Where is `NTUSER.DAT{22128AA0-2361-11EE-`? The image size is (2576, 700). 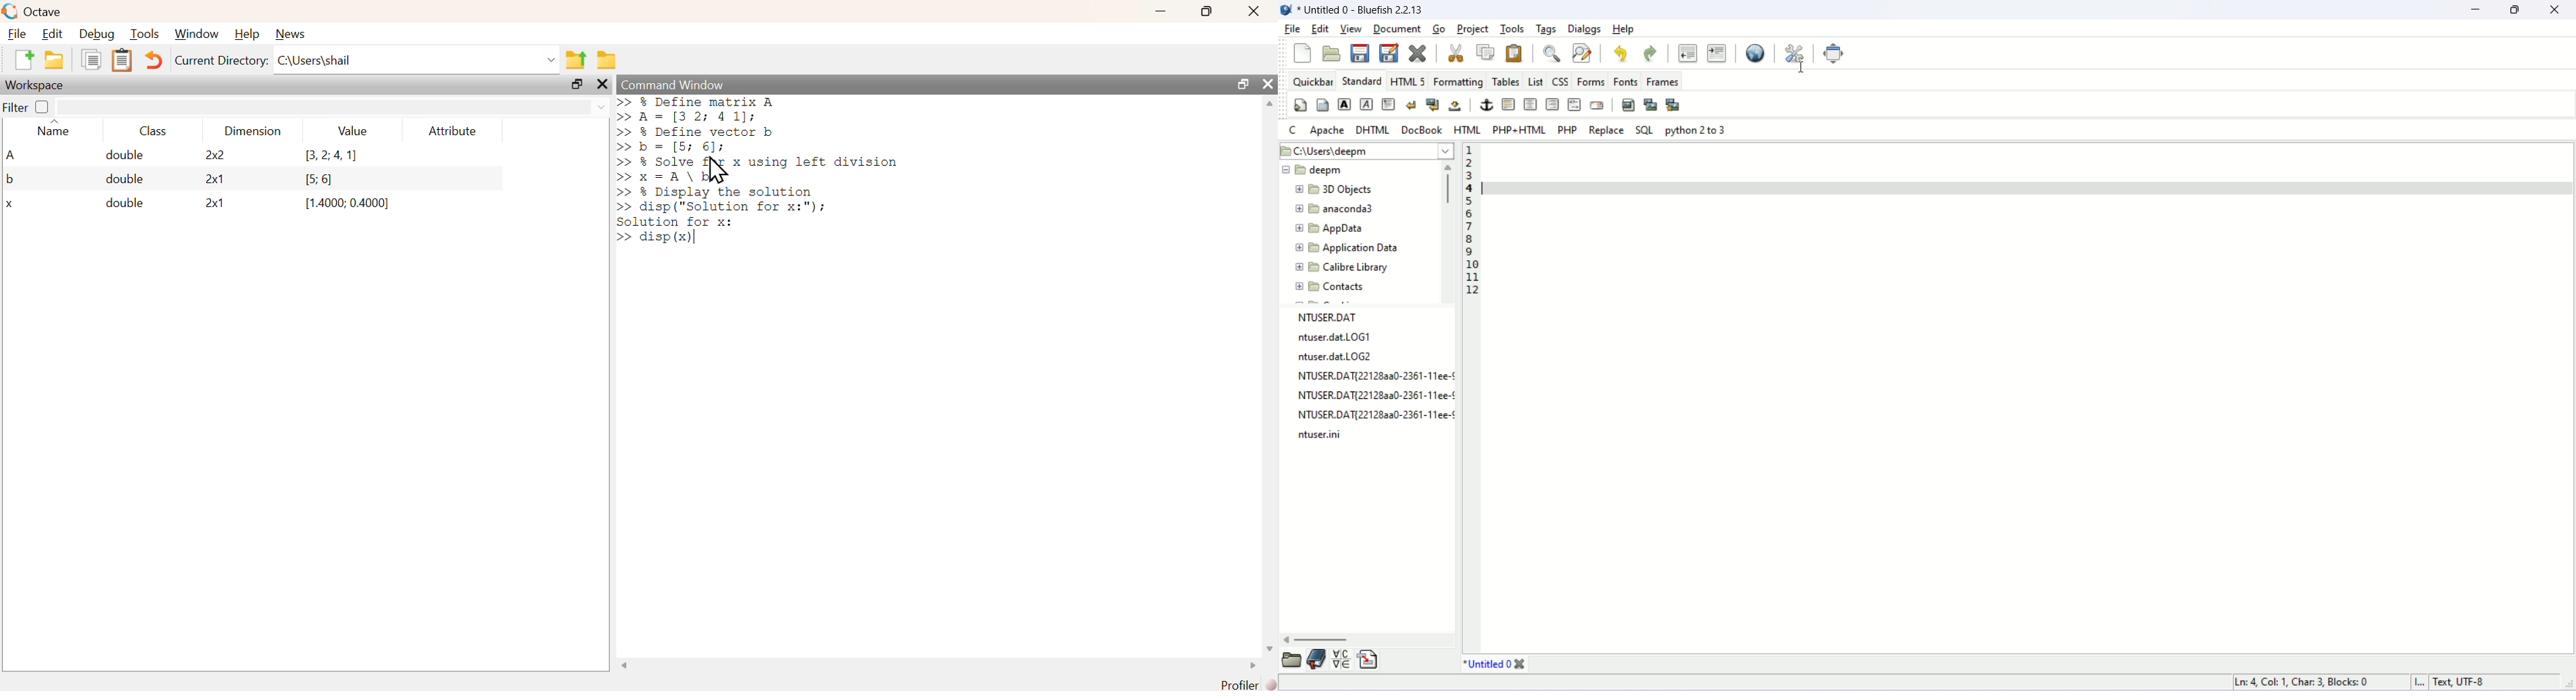
NTUSER.DAT{22128AA0-2361-11EE- is located at coordinates (1379, 377).